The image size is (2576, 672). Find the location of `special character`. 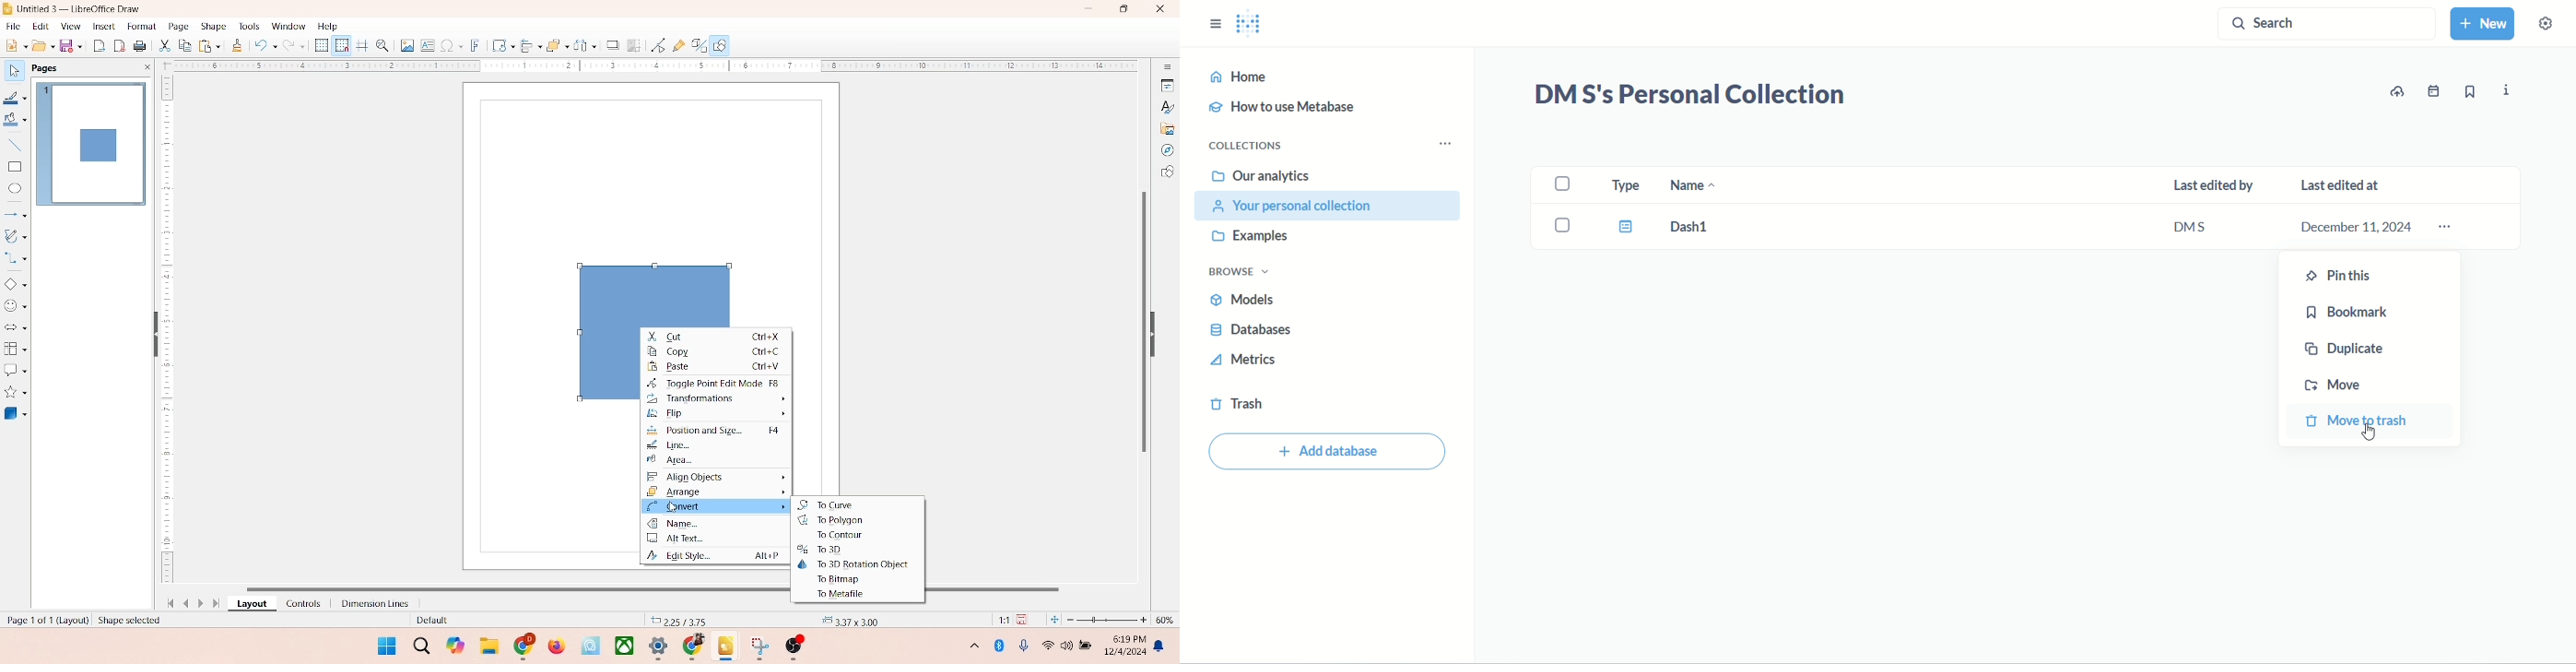

special character is located at coordinates (452, 45).